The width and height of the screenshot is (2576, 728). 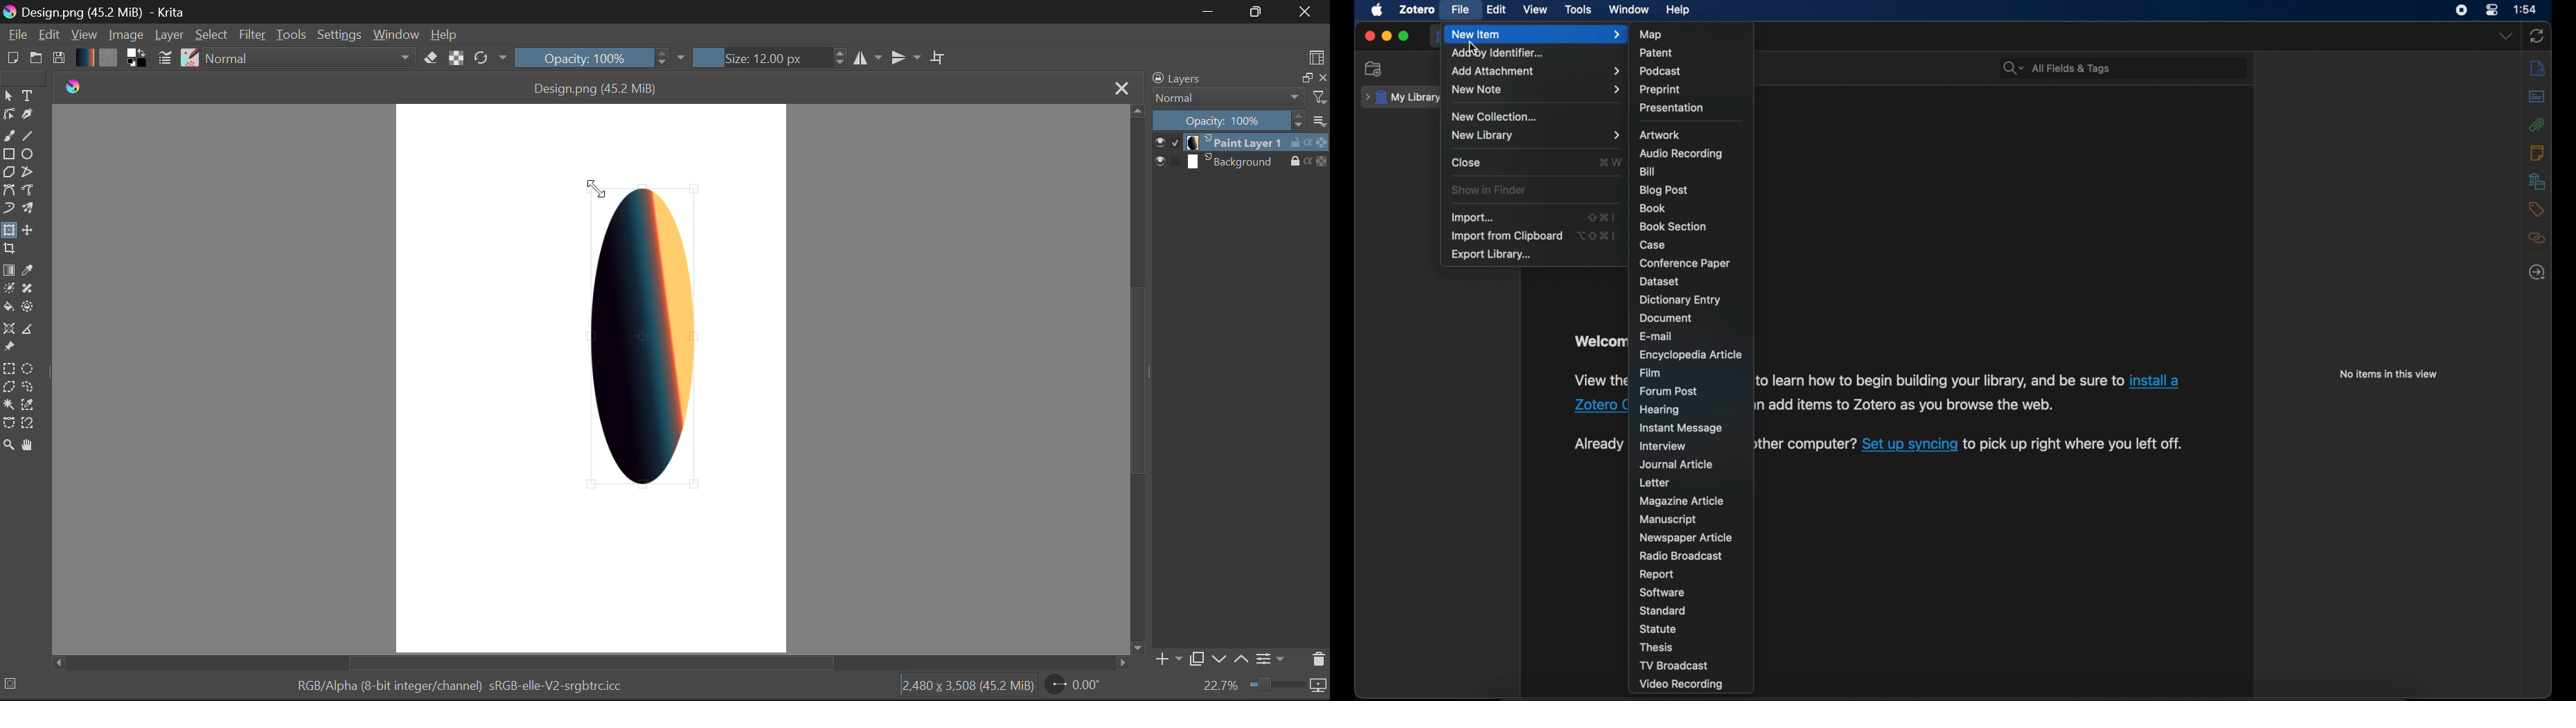 What do you see at coordinates (1684, 263) in the screenshot?
I see `conference paper` at bounding box center [1684, 263].